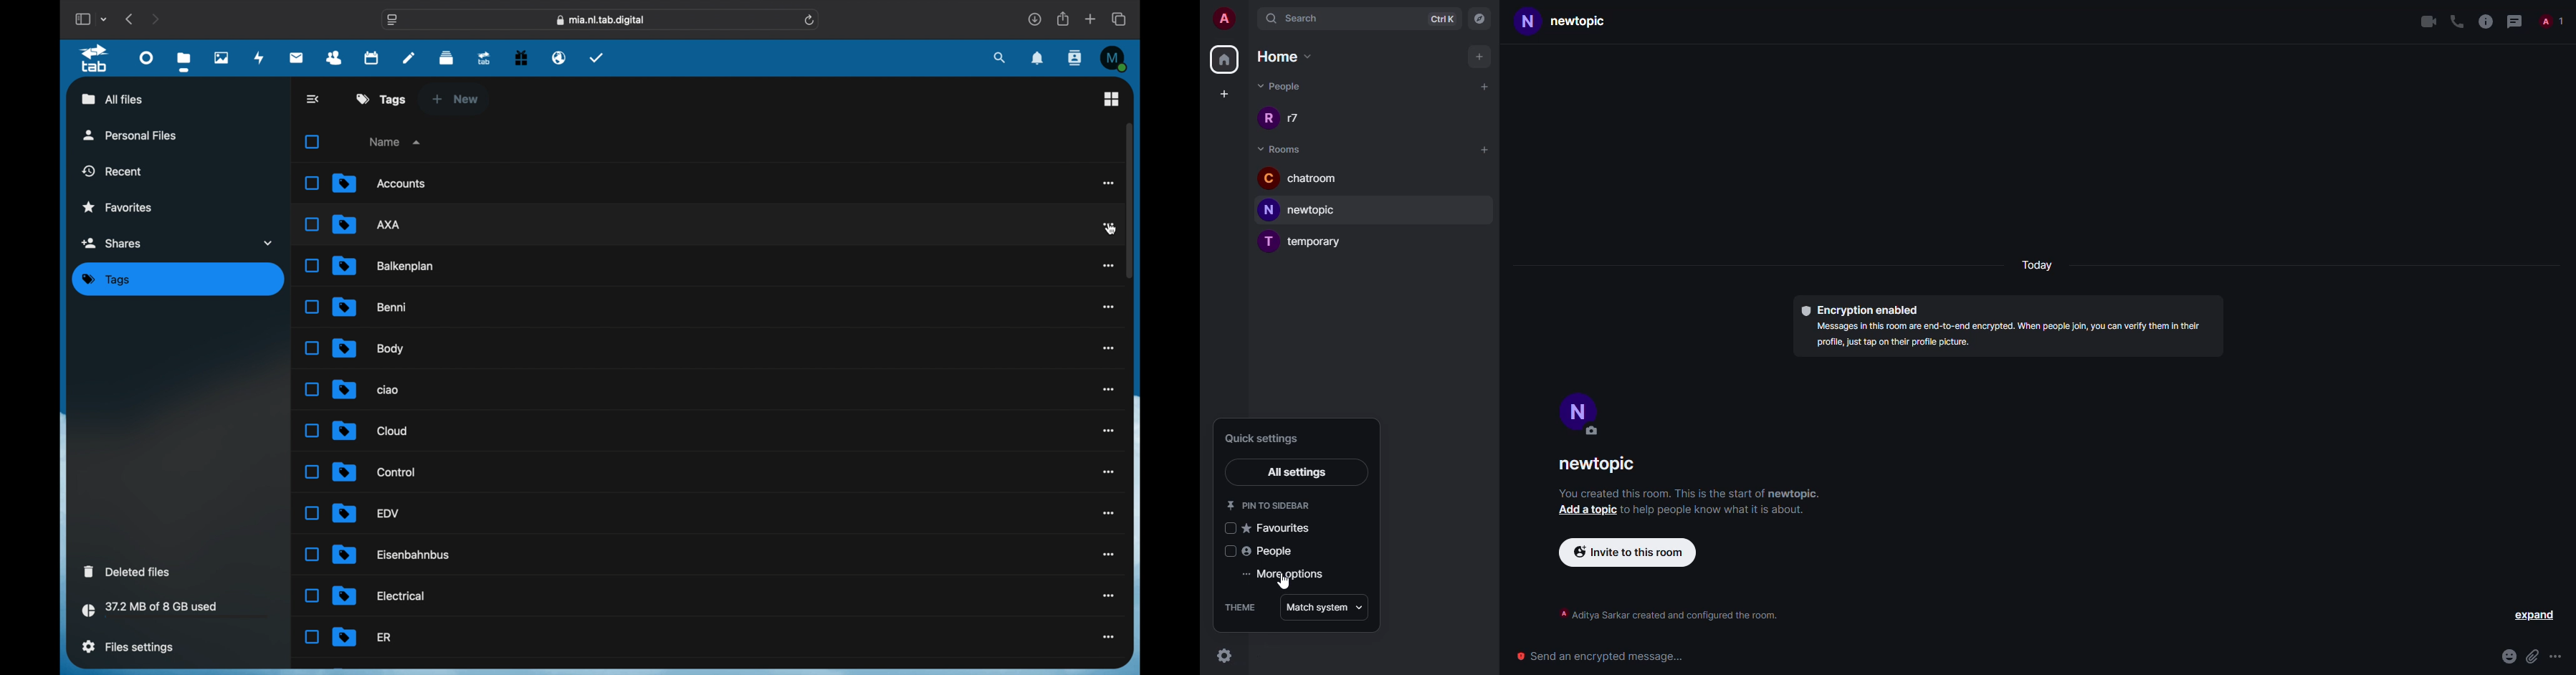  Describe the element at coordinates (1076, 59) in the screenshot. I see `contacts` at that location.